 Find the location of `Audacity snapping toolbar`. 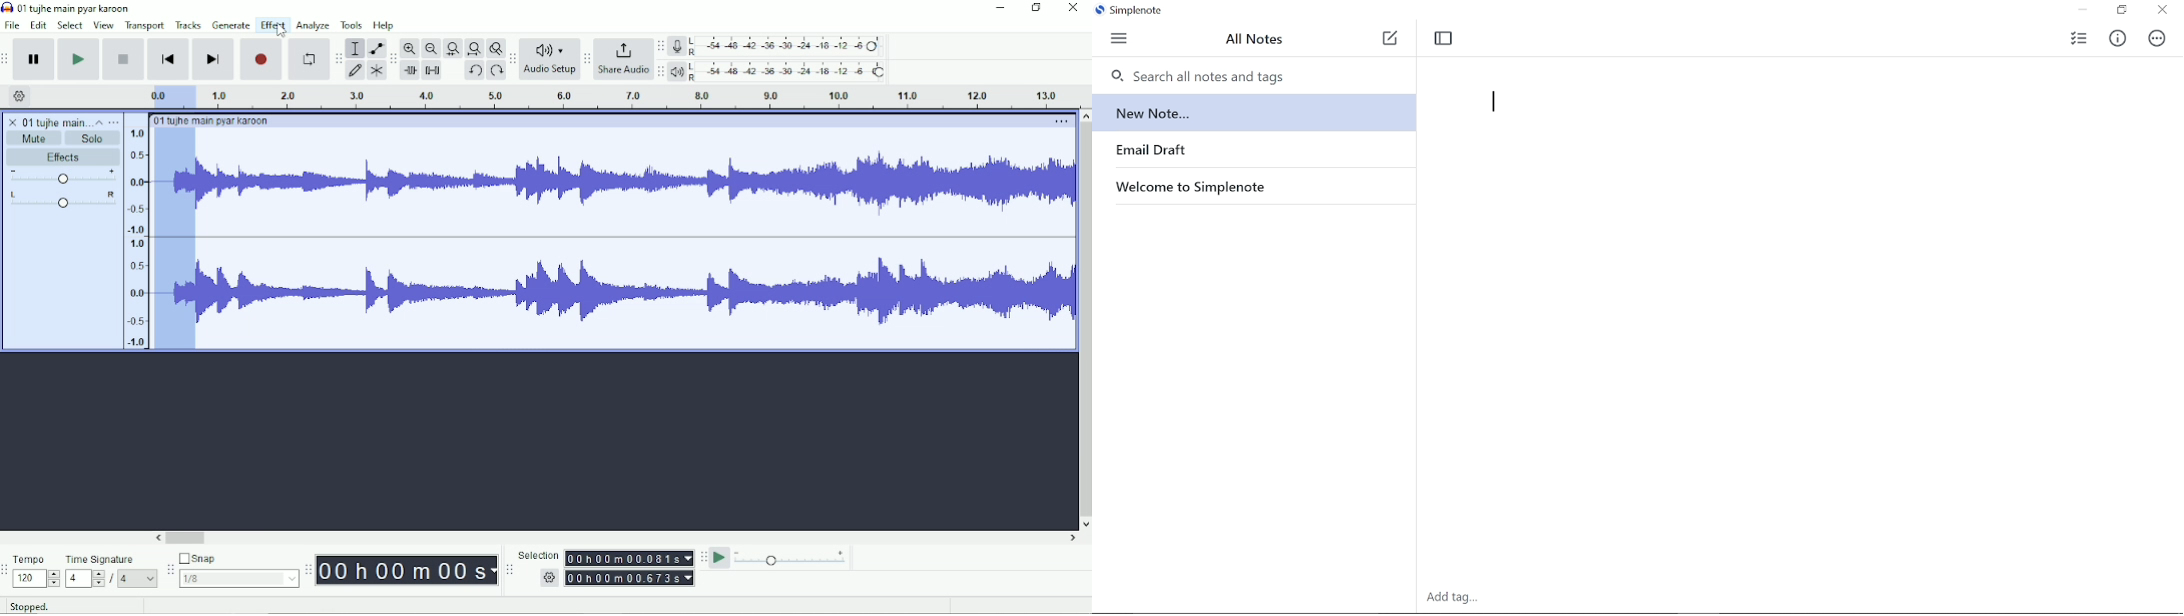

Audacity snapping toolbar is located at coordinates (169, 569).